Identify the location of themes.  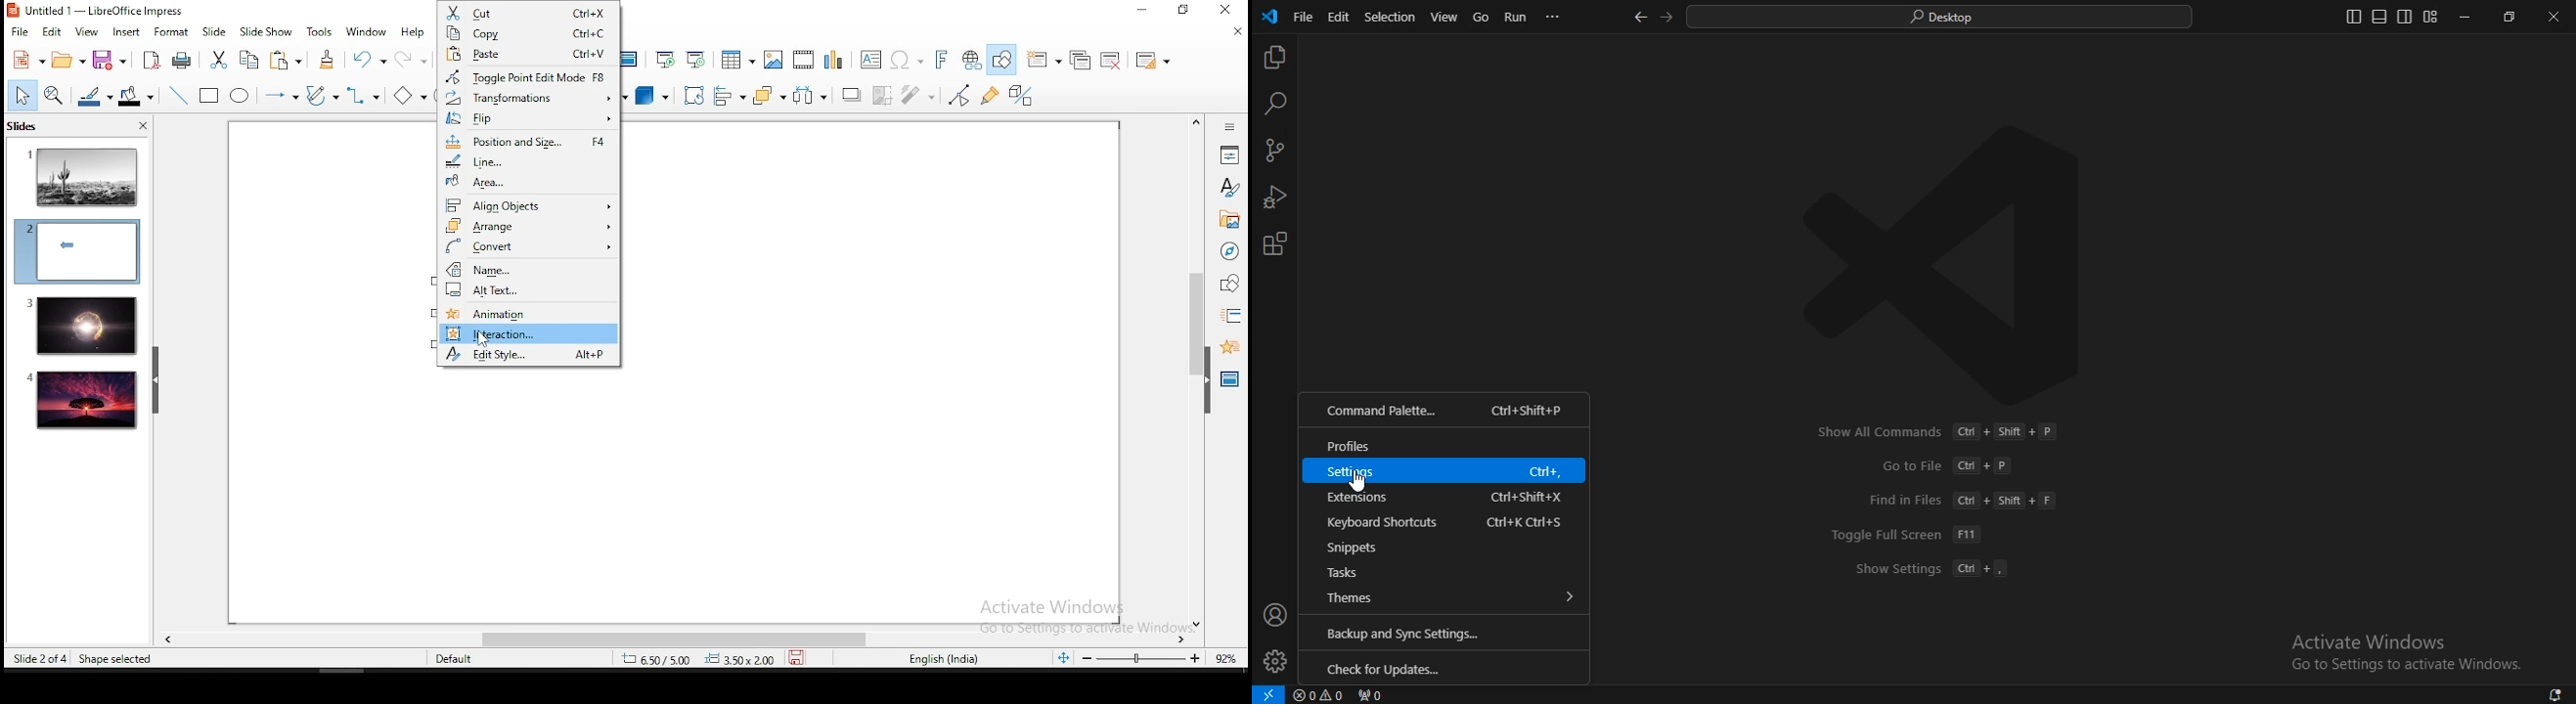
(1447, 599).